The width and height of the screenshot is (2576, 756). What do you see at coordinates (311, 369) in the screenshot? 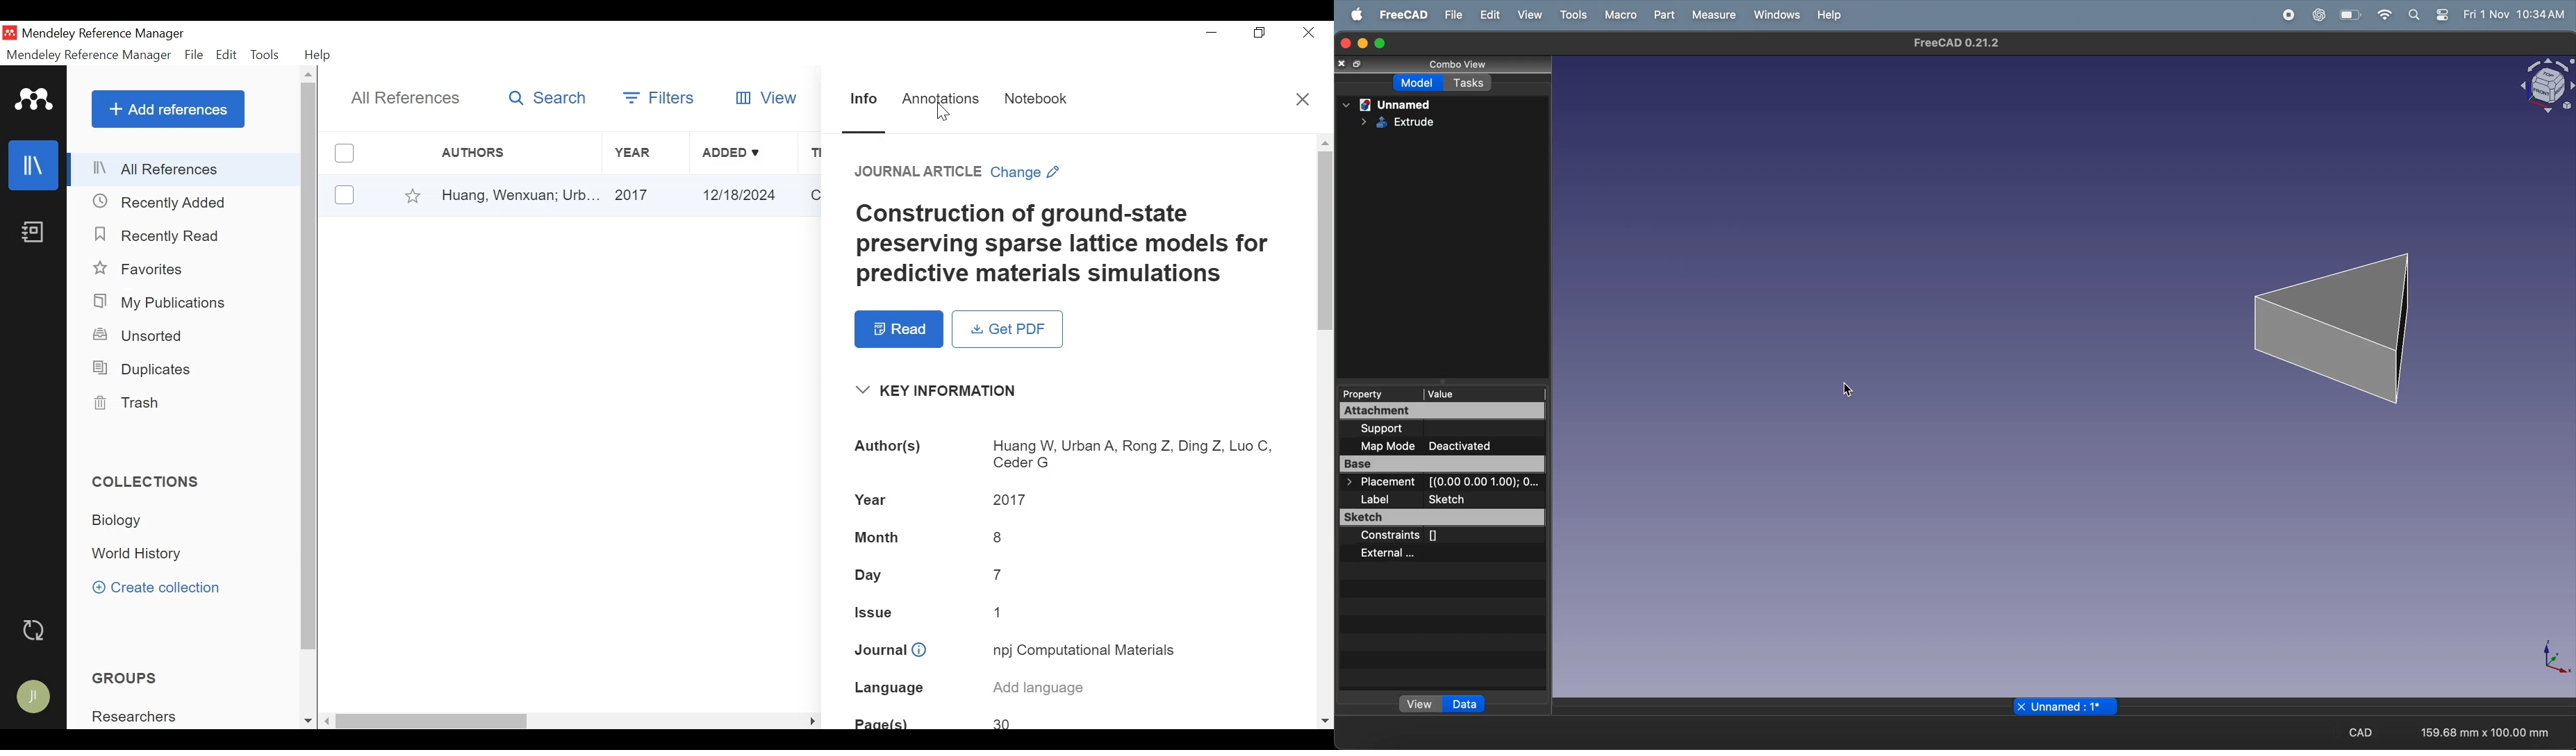
I see `Vertical Scroll bar` at bounding box center [311, 369].